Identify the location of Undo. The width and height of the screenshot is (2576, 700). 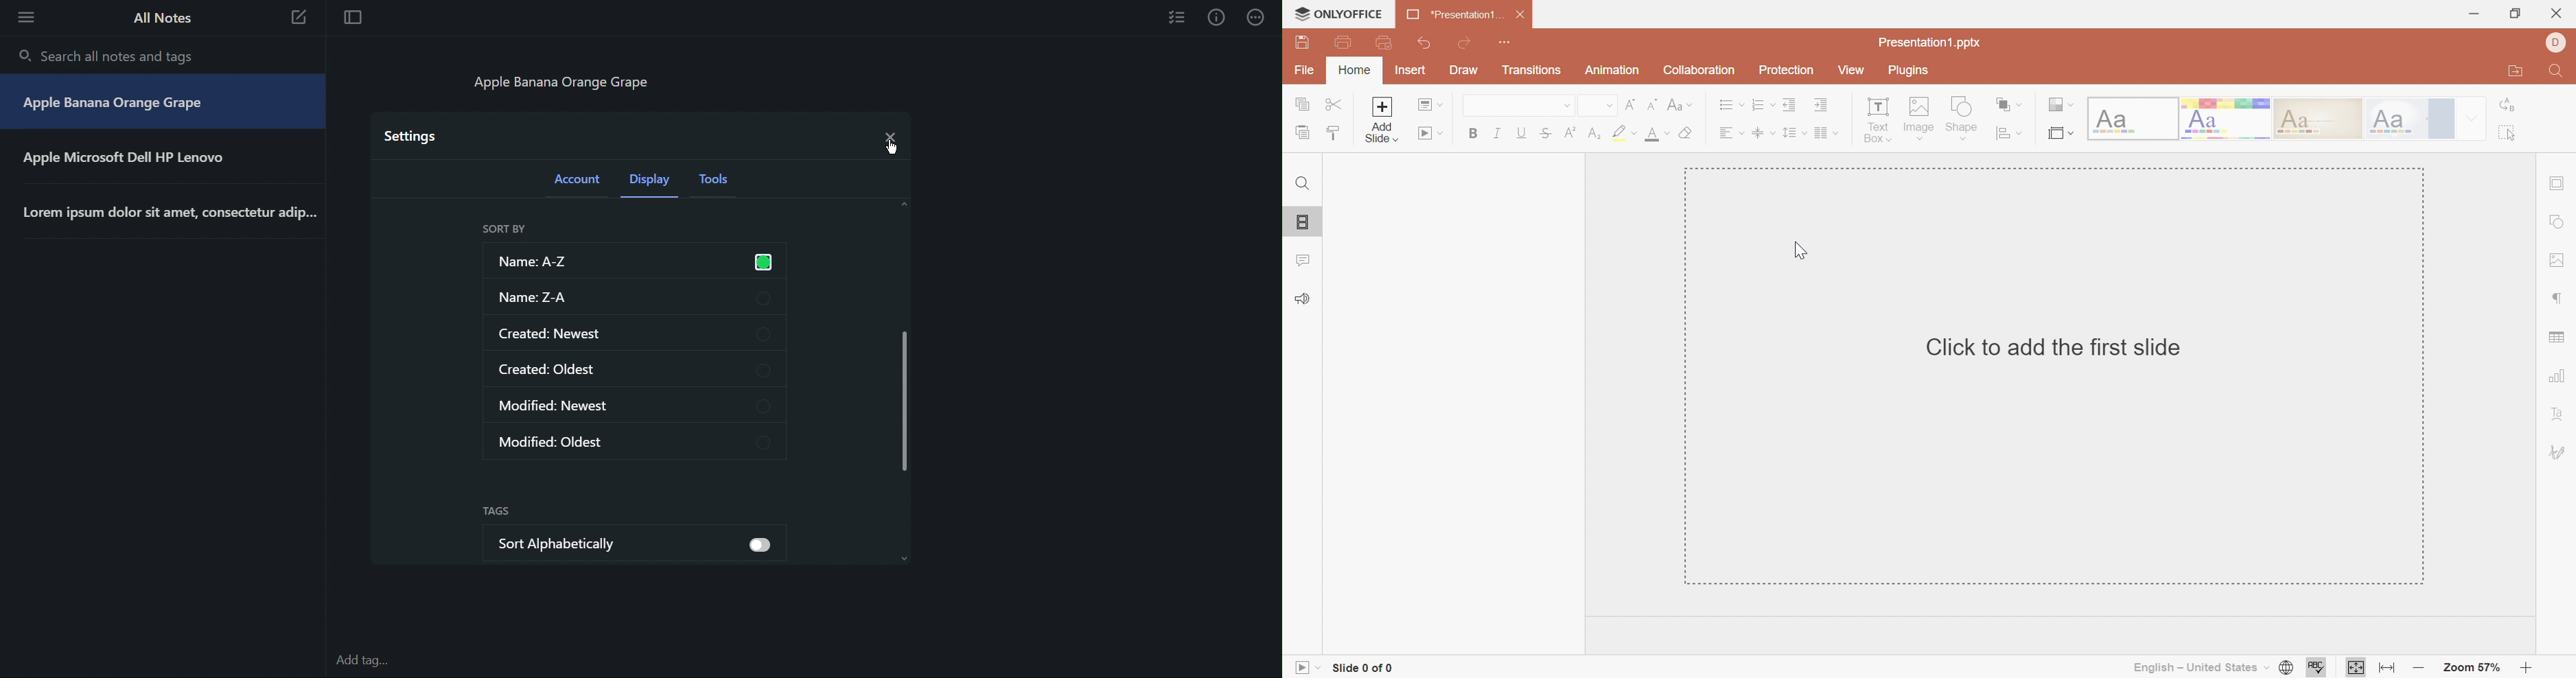
(1426, 42).